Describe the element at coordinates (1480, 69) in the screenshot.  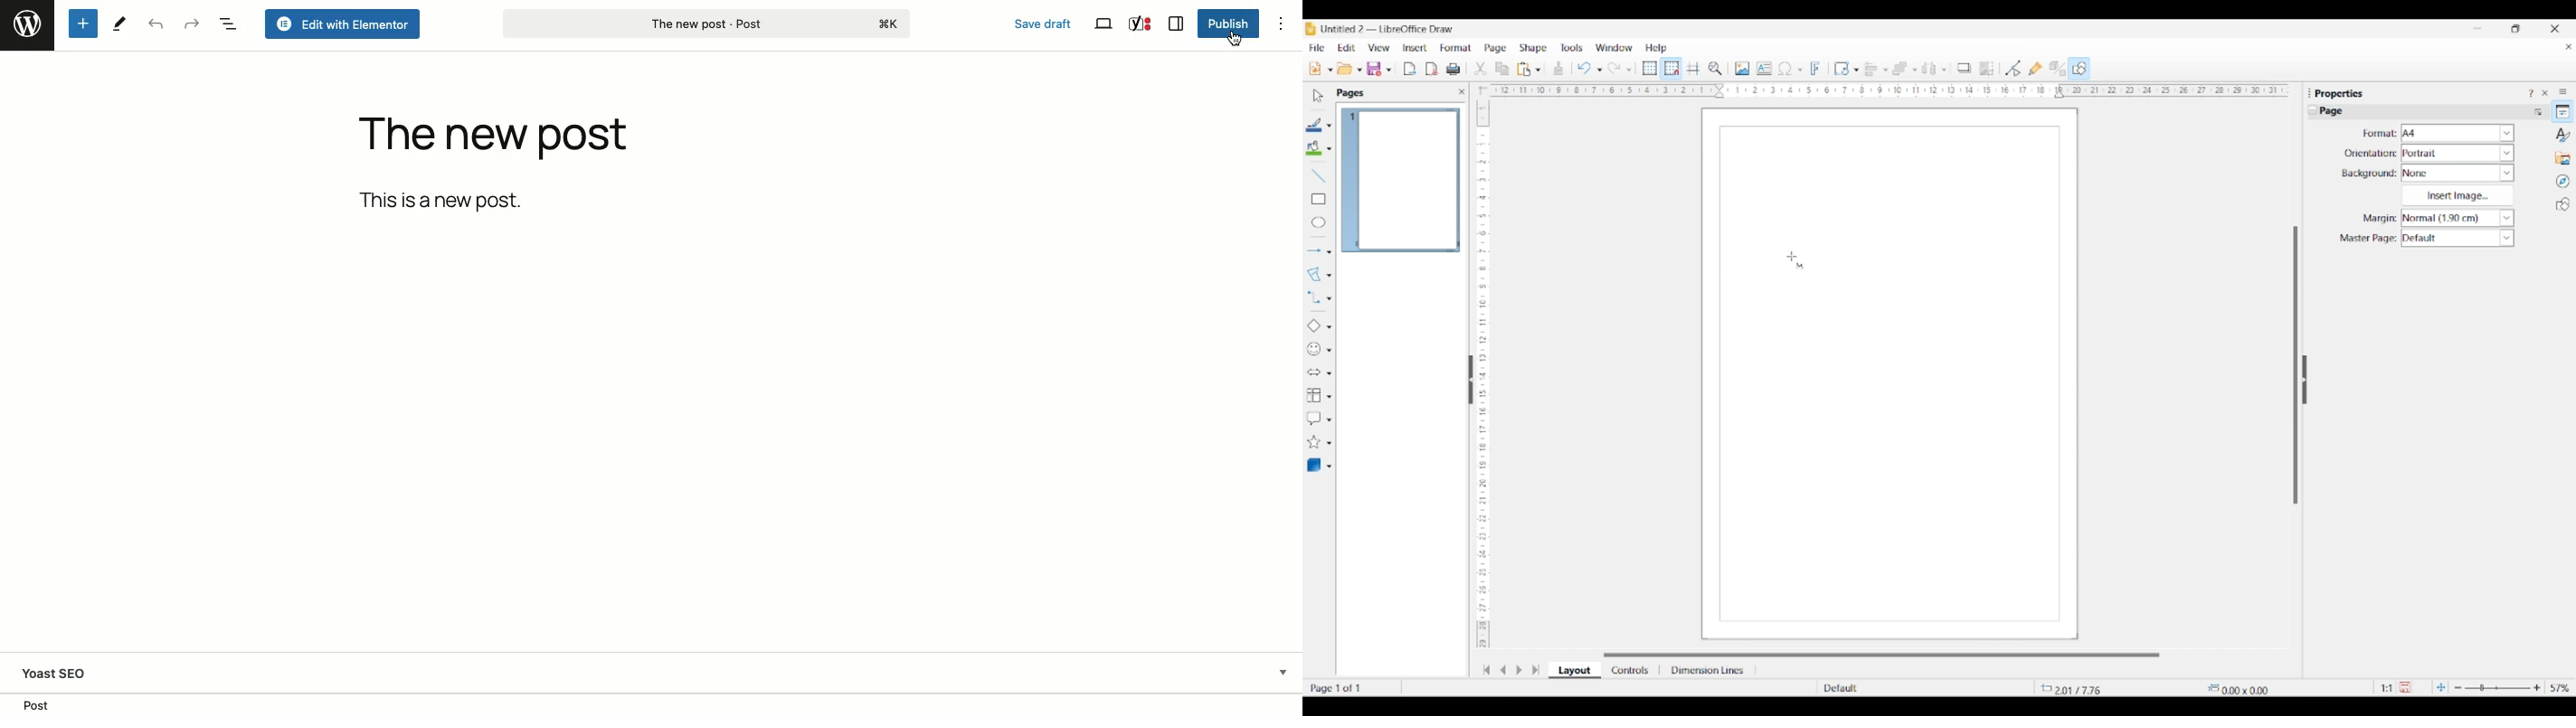
I see `Selected copy options` at that location.